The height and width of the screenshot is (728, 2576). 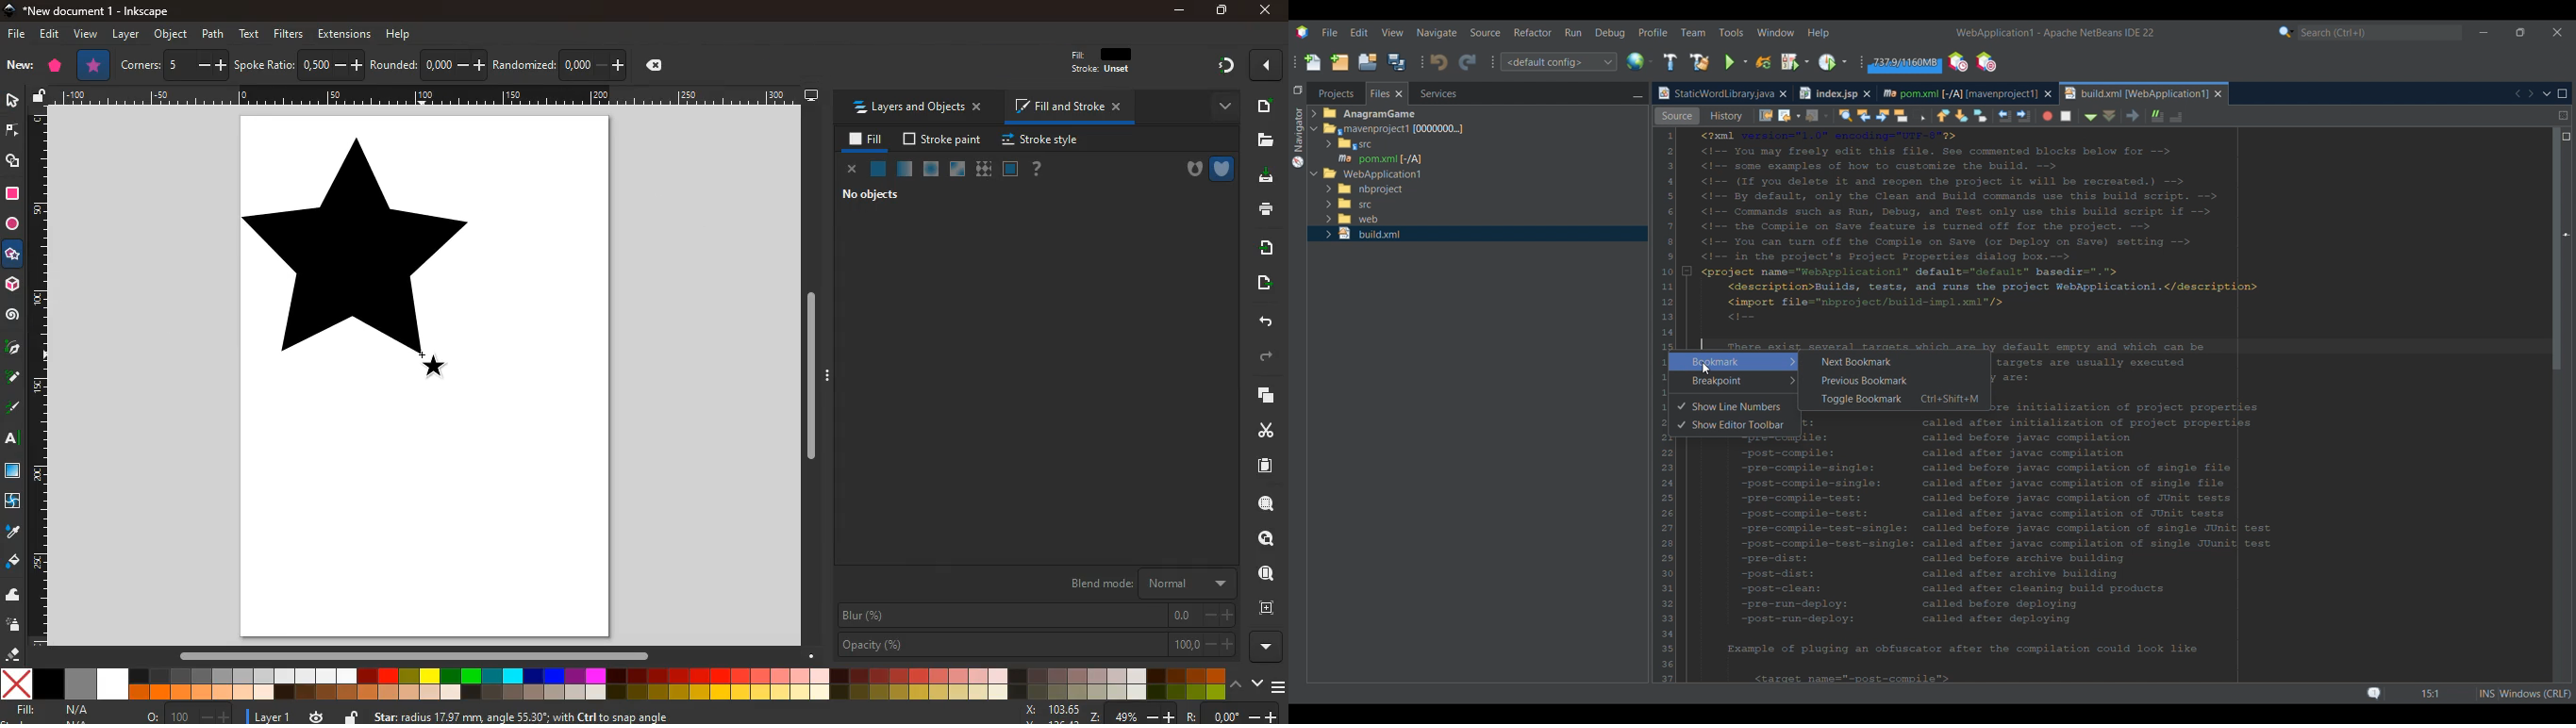 What do you see at coordinates (1653, 32) in the screenshot?
I see `Profile menu` at bounding box center [1653, 32].